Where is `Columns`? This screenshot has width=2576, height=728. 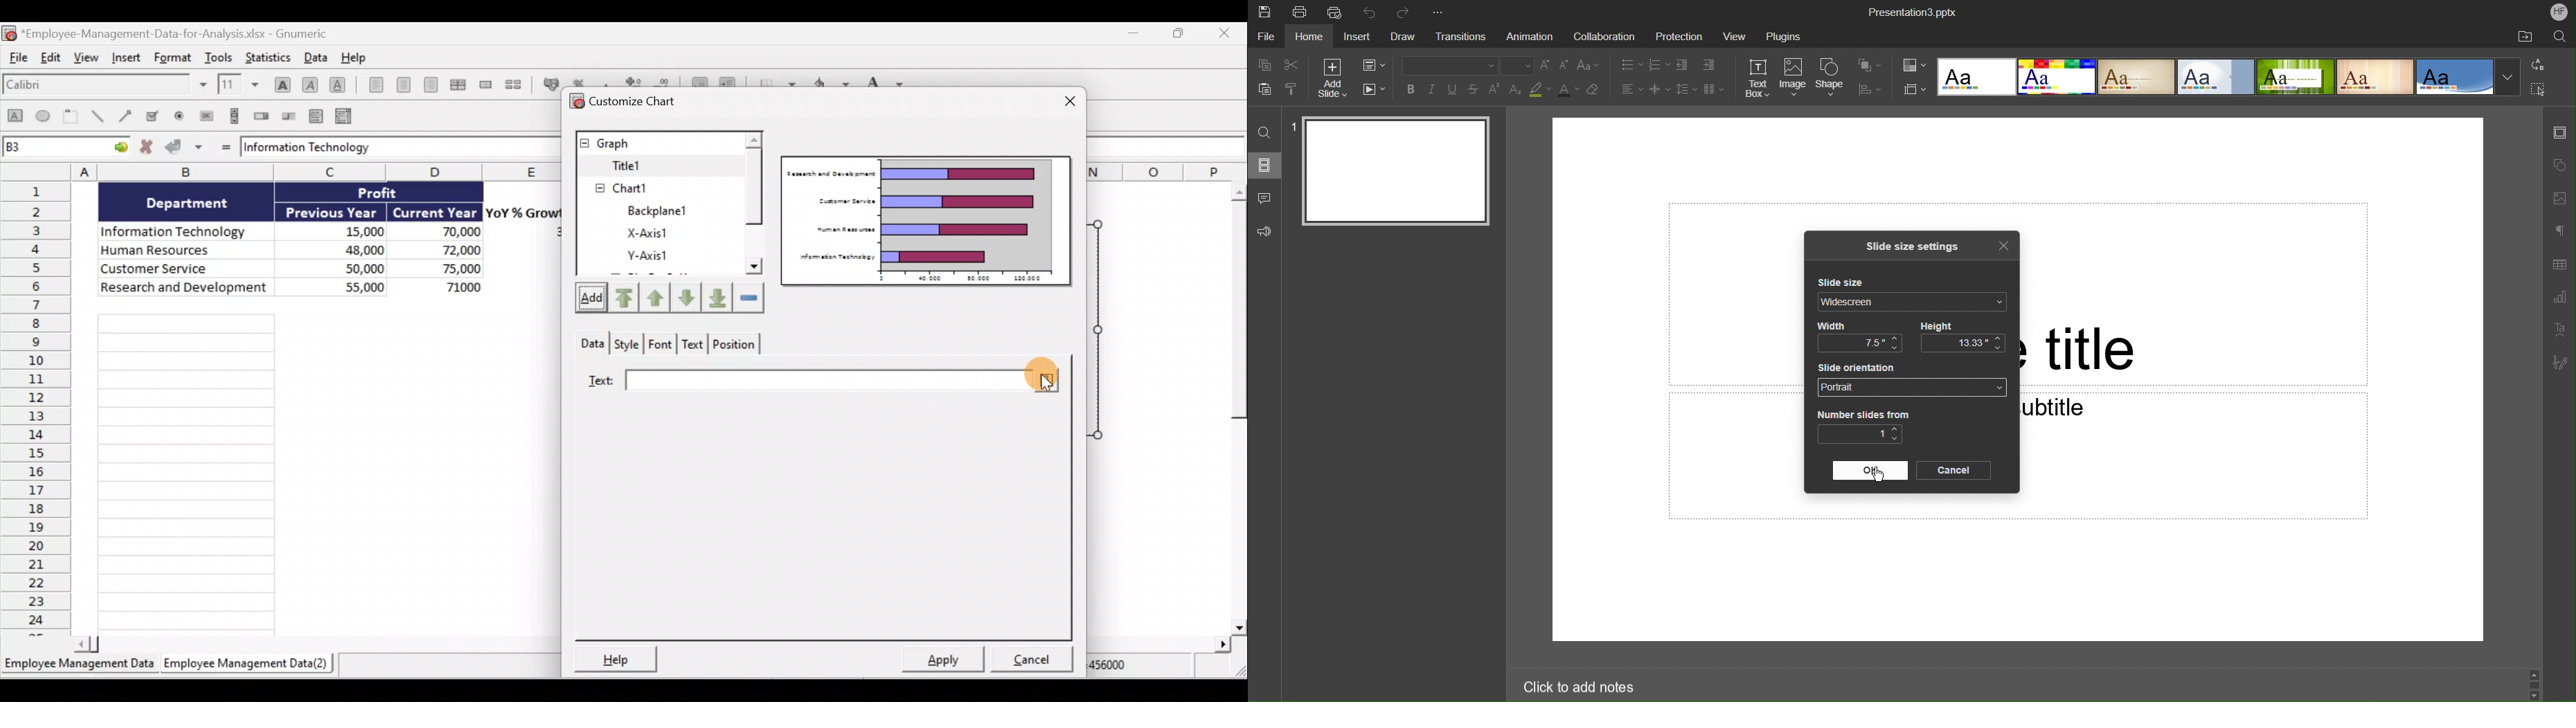 Columns is located at coordinates (278, 171).